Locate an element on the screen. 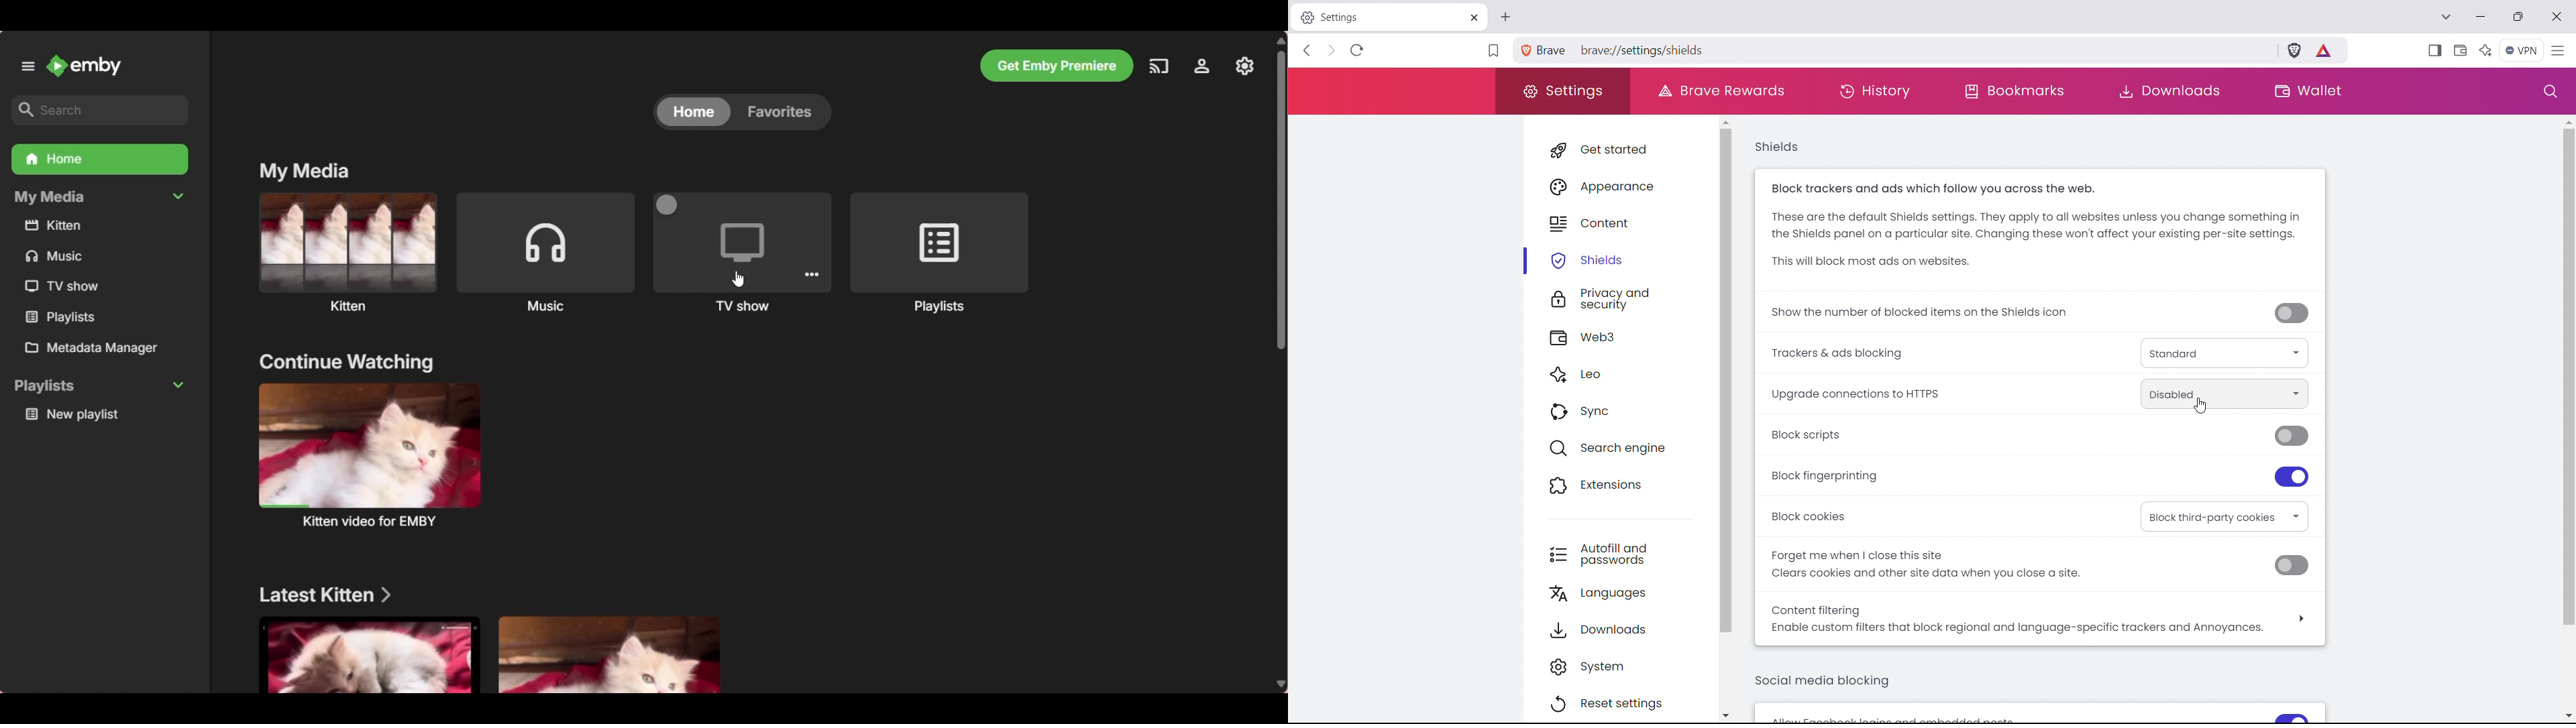 The image size is (2576, 728). These are the default Shields settings. They apply to all websites unless you change something in
the Shields panel on a particular site. Changing these won't affect your existing per-site settings. is located at coordinates (2043, 225).